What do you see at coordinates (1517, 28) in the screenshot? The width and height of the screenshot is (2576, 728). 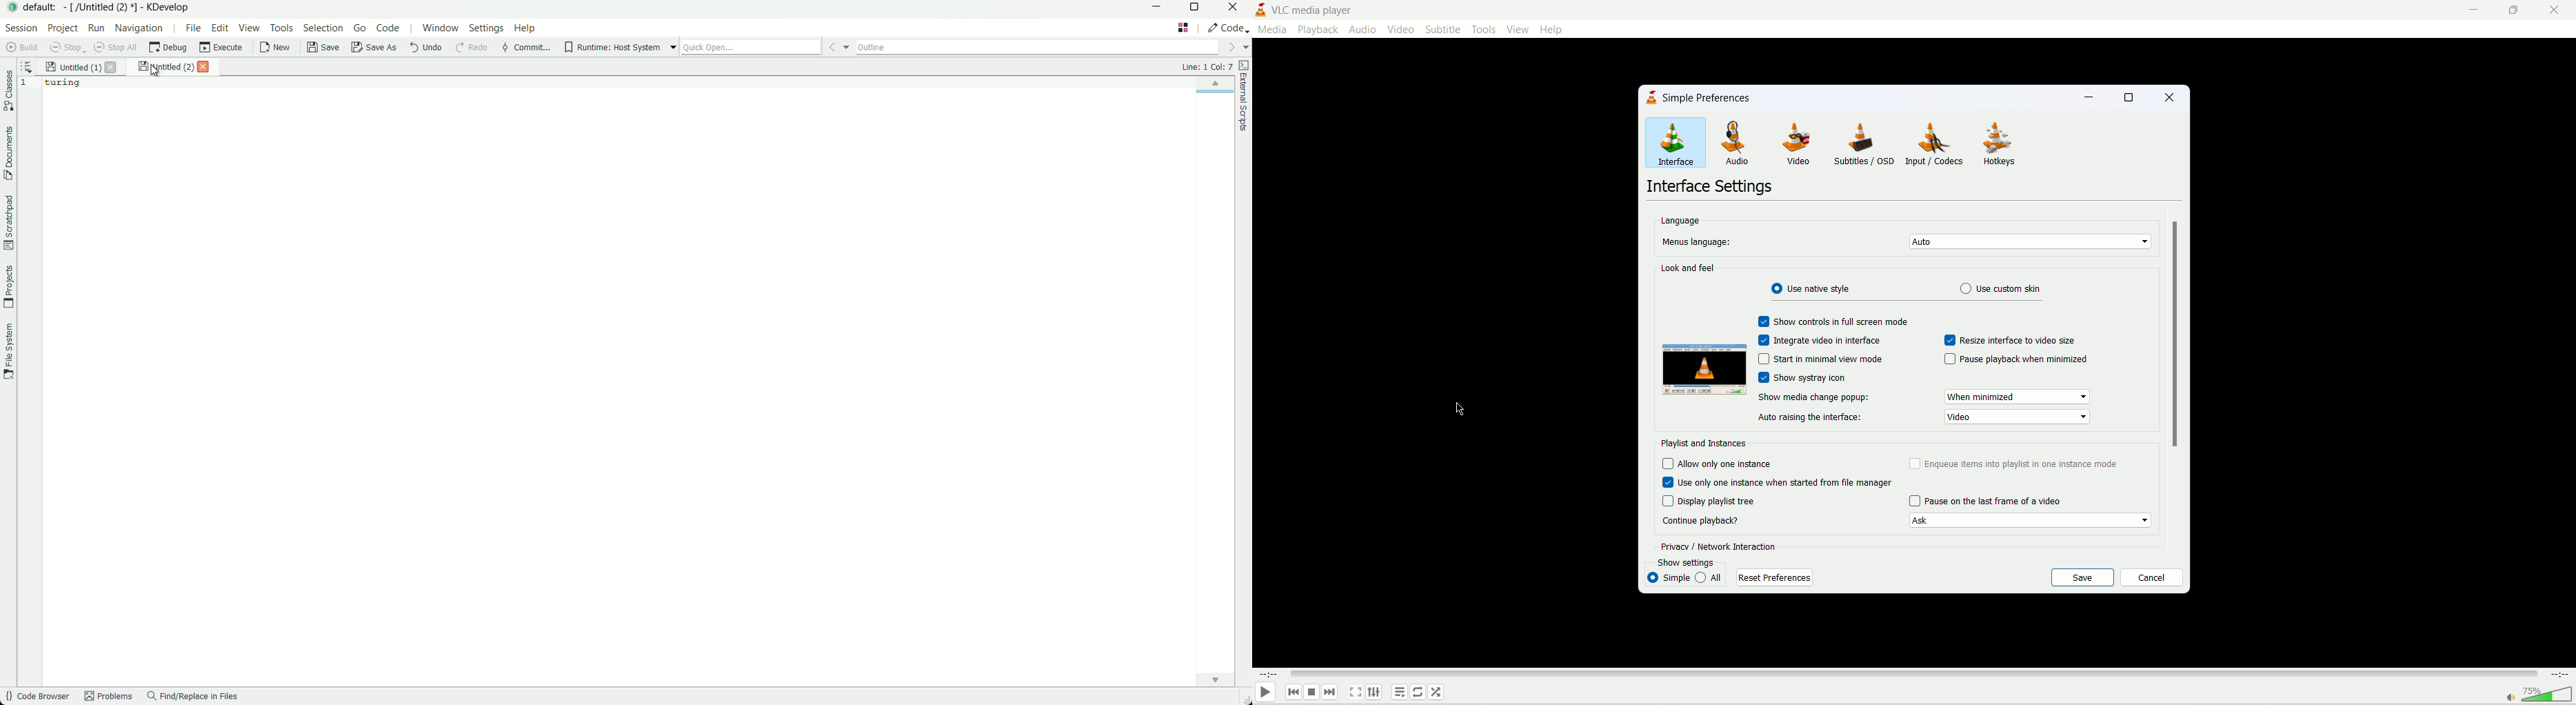 I see `view` at bounding box center [1517, 28].